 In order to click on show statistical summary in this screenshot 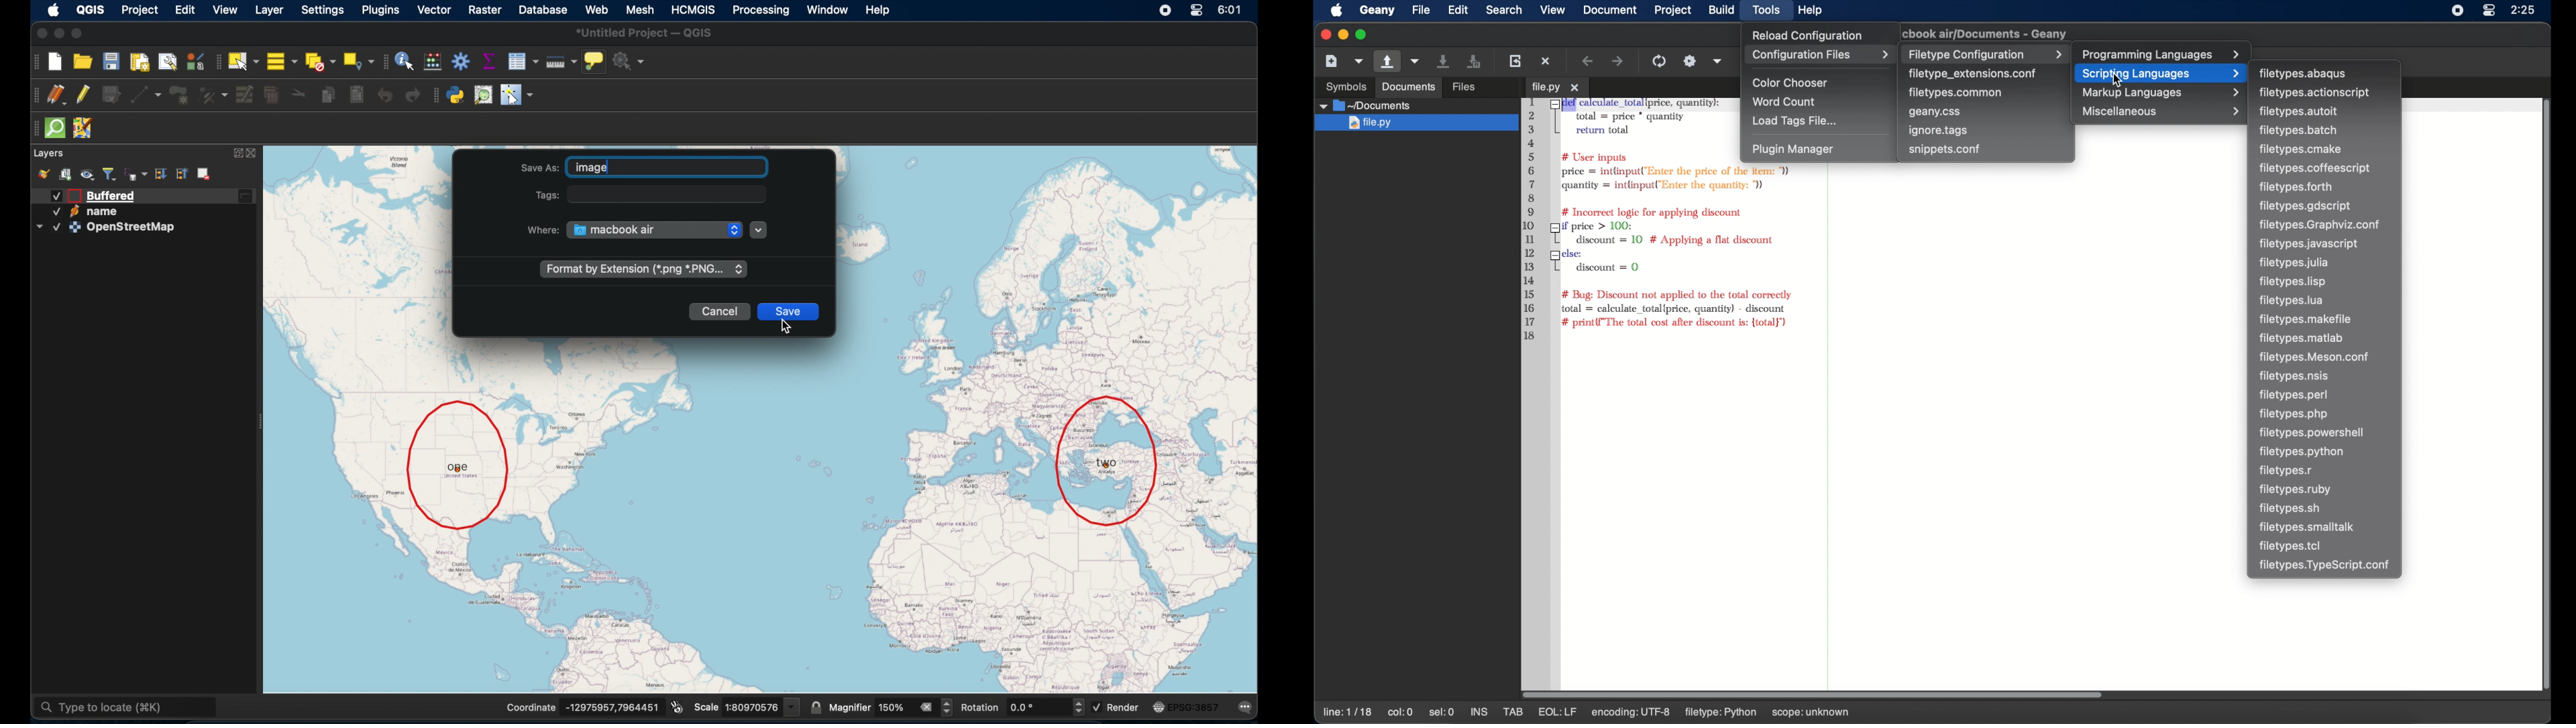, I will do `click(490, 60)`.